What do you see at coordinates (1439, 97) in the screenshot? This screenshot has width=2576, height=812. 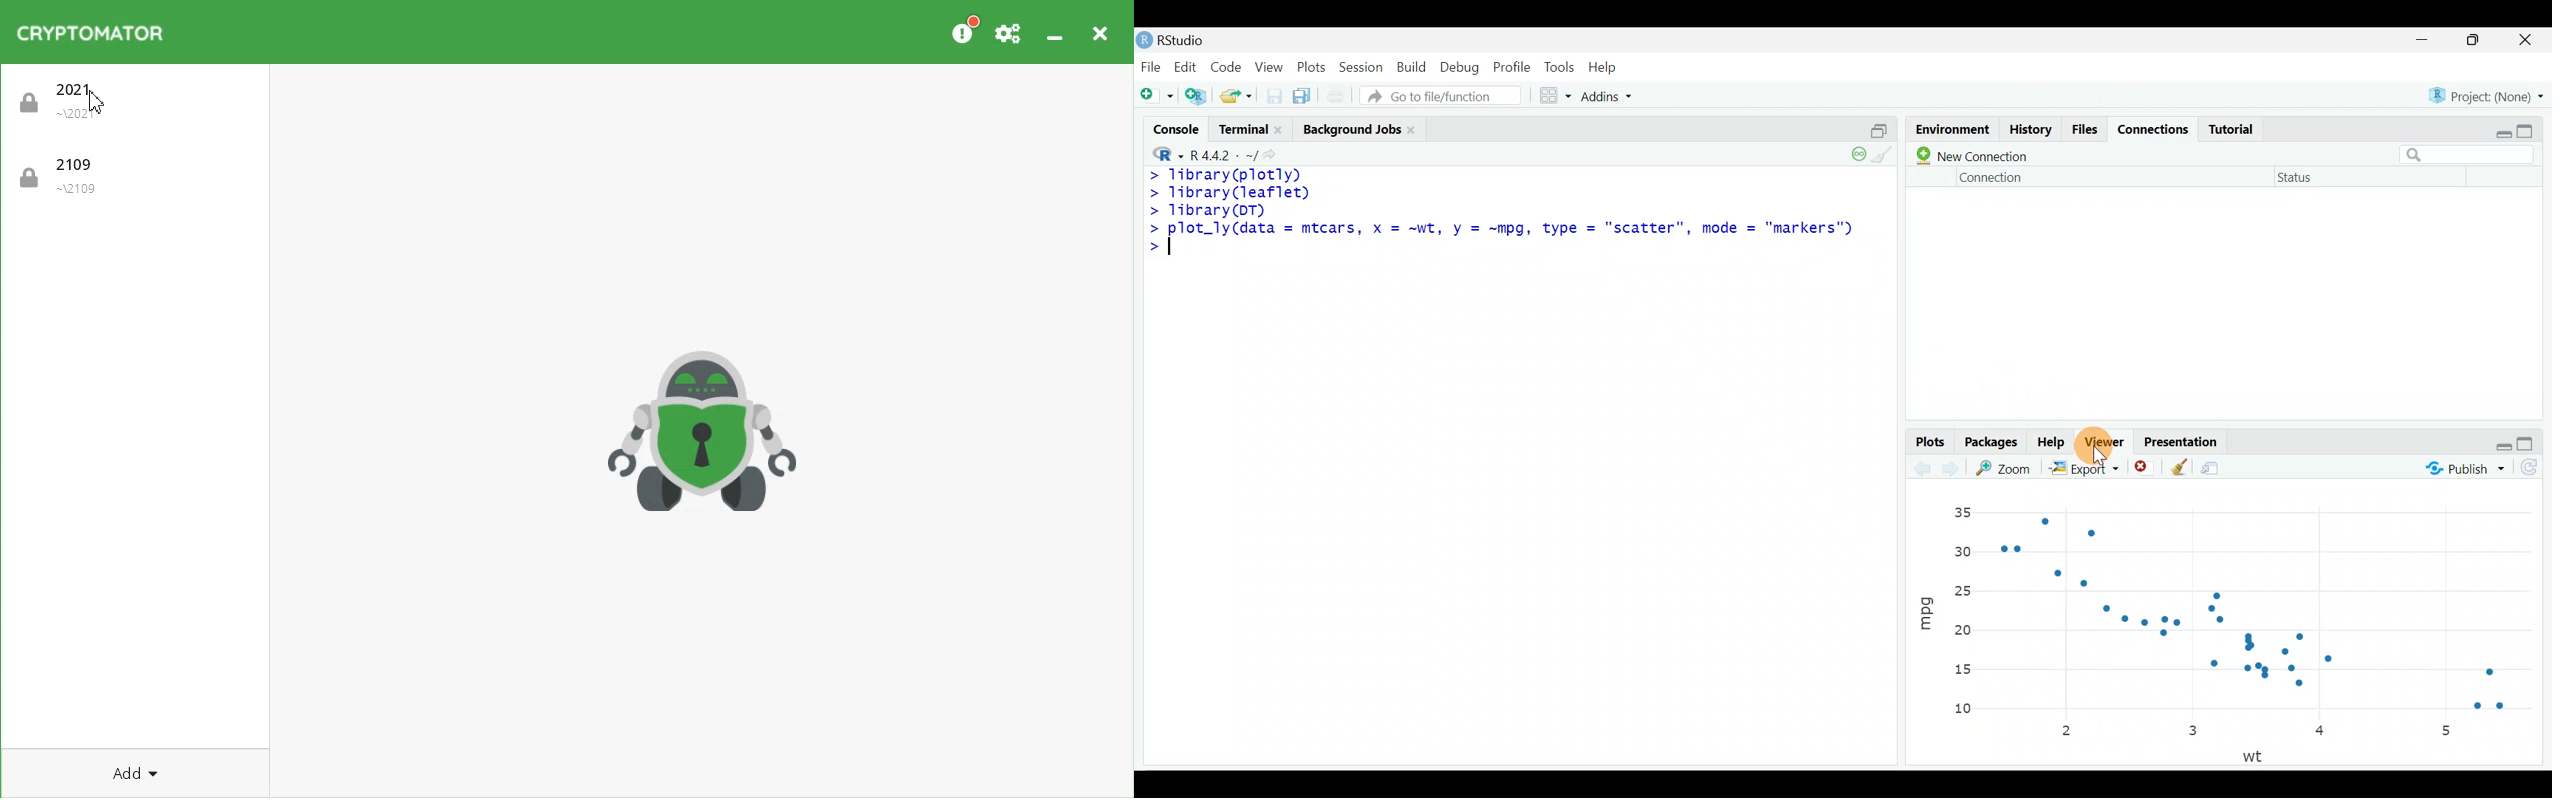 I see `Go to file/function` at bounding box center [1439, 97].